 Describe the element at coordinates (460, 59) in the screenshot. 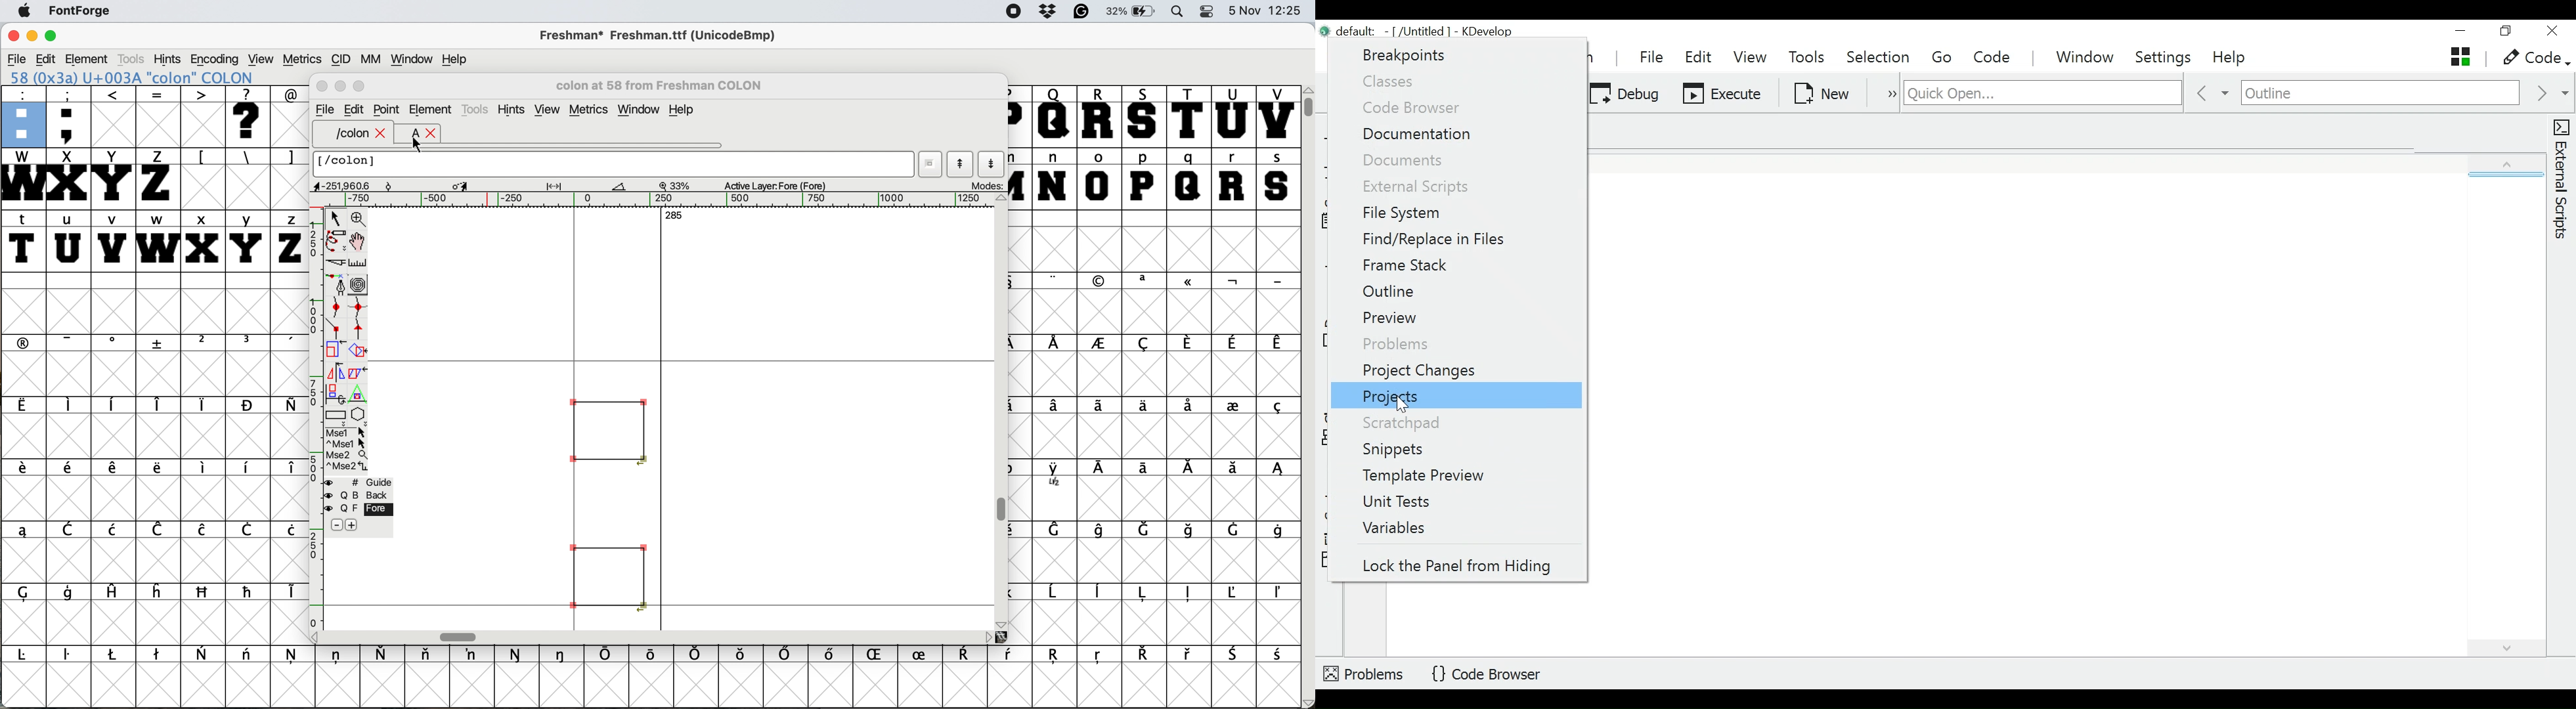

I see `help` at that location.